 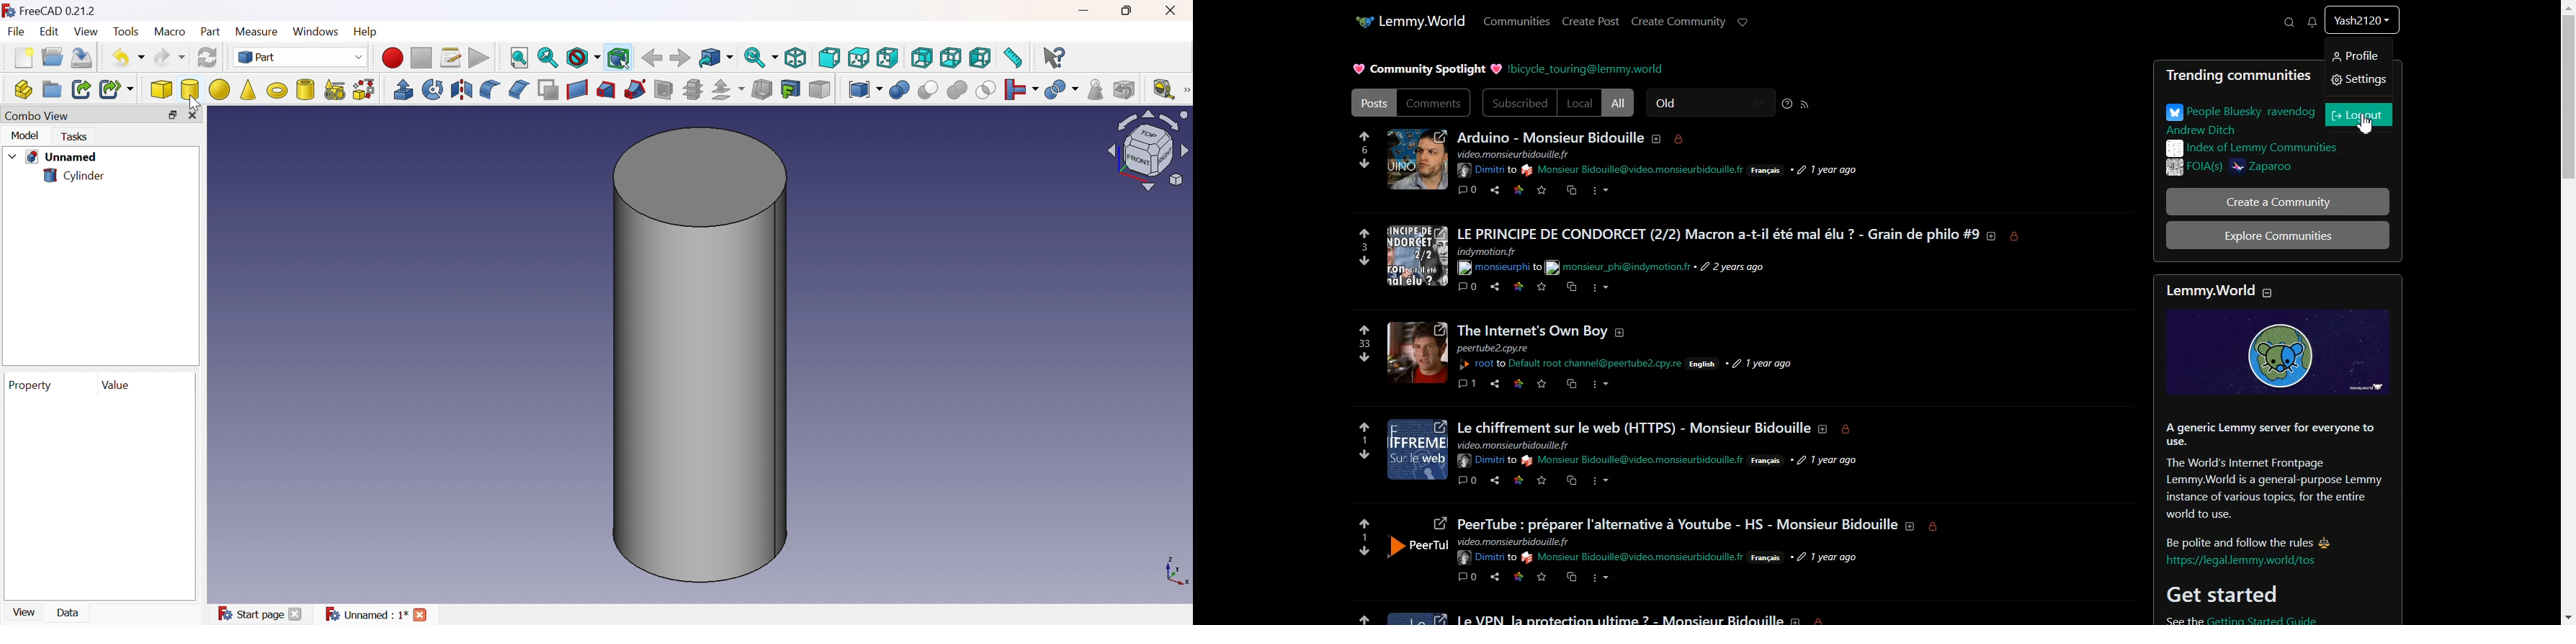 I want to click on hyperlink, so click(x=2277, y=617).